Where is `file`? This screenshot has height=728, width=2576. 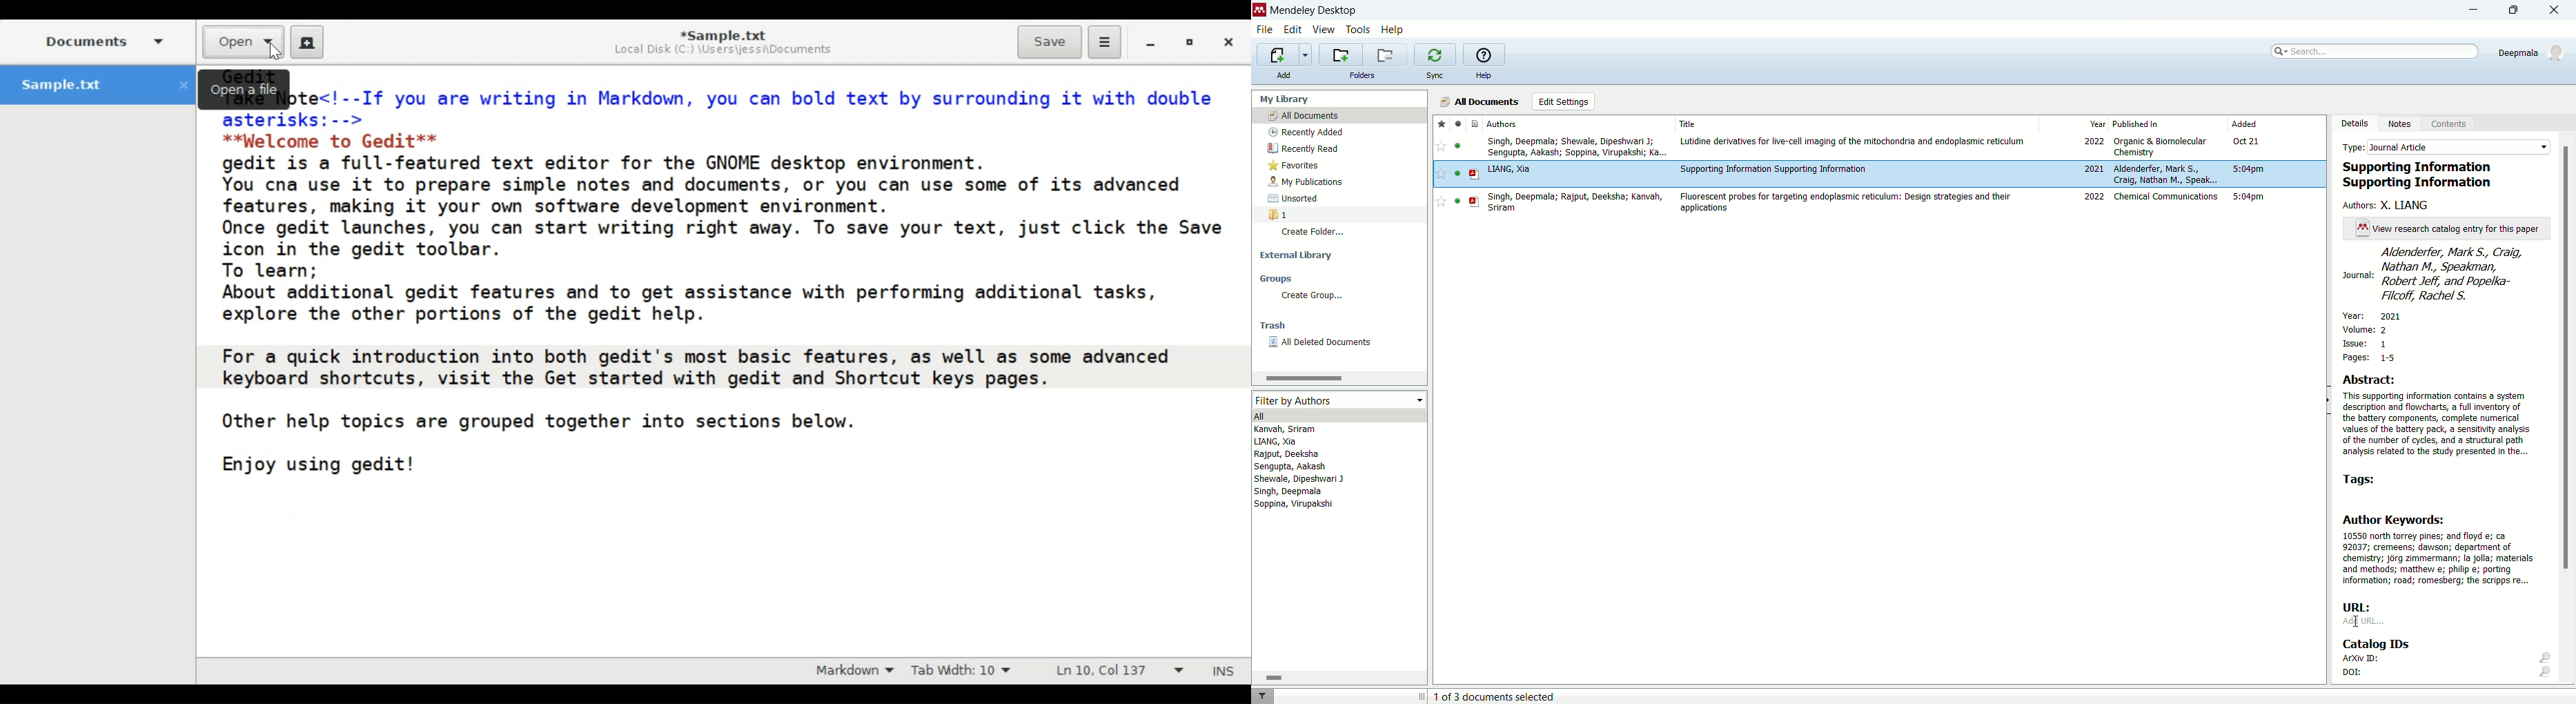 file is located at coordinates (1268, 30).